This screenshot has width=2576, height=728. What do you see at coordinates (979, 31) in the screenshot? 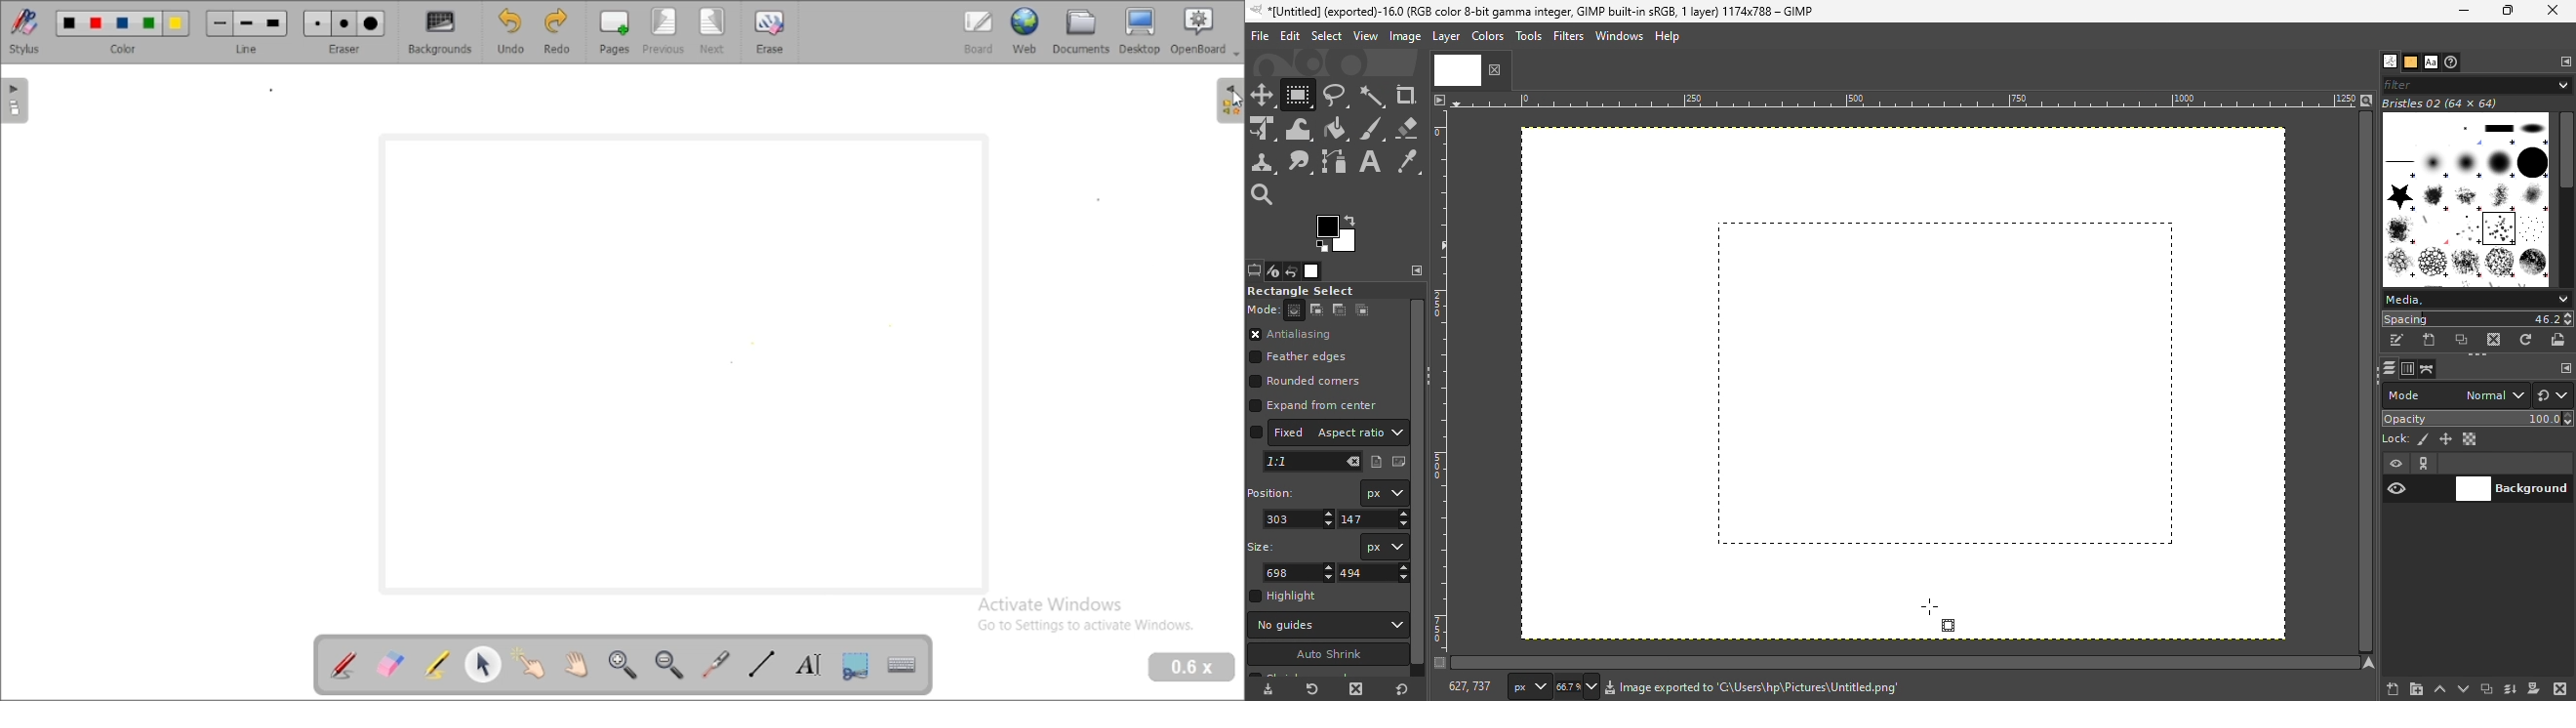
I see `board` at bounding box center [979, 31].